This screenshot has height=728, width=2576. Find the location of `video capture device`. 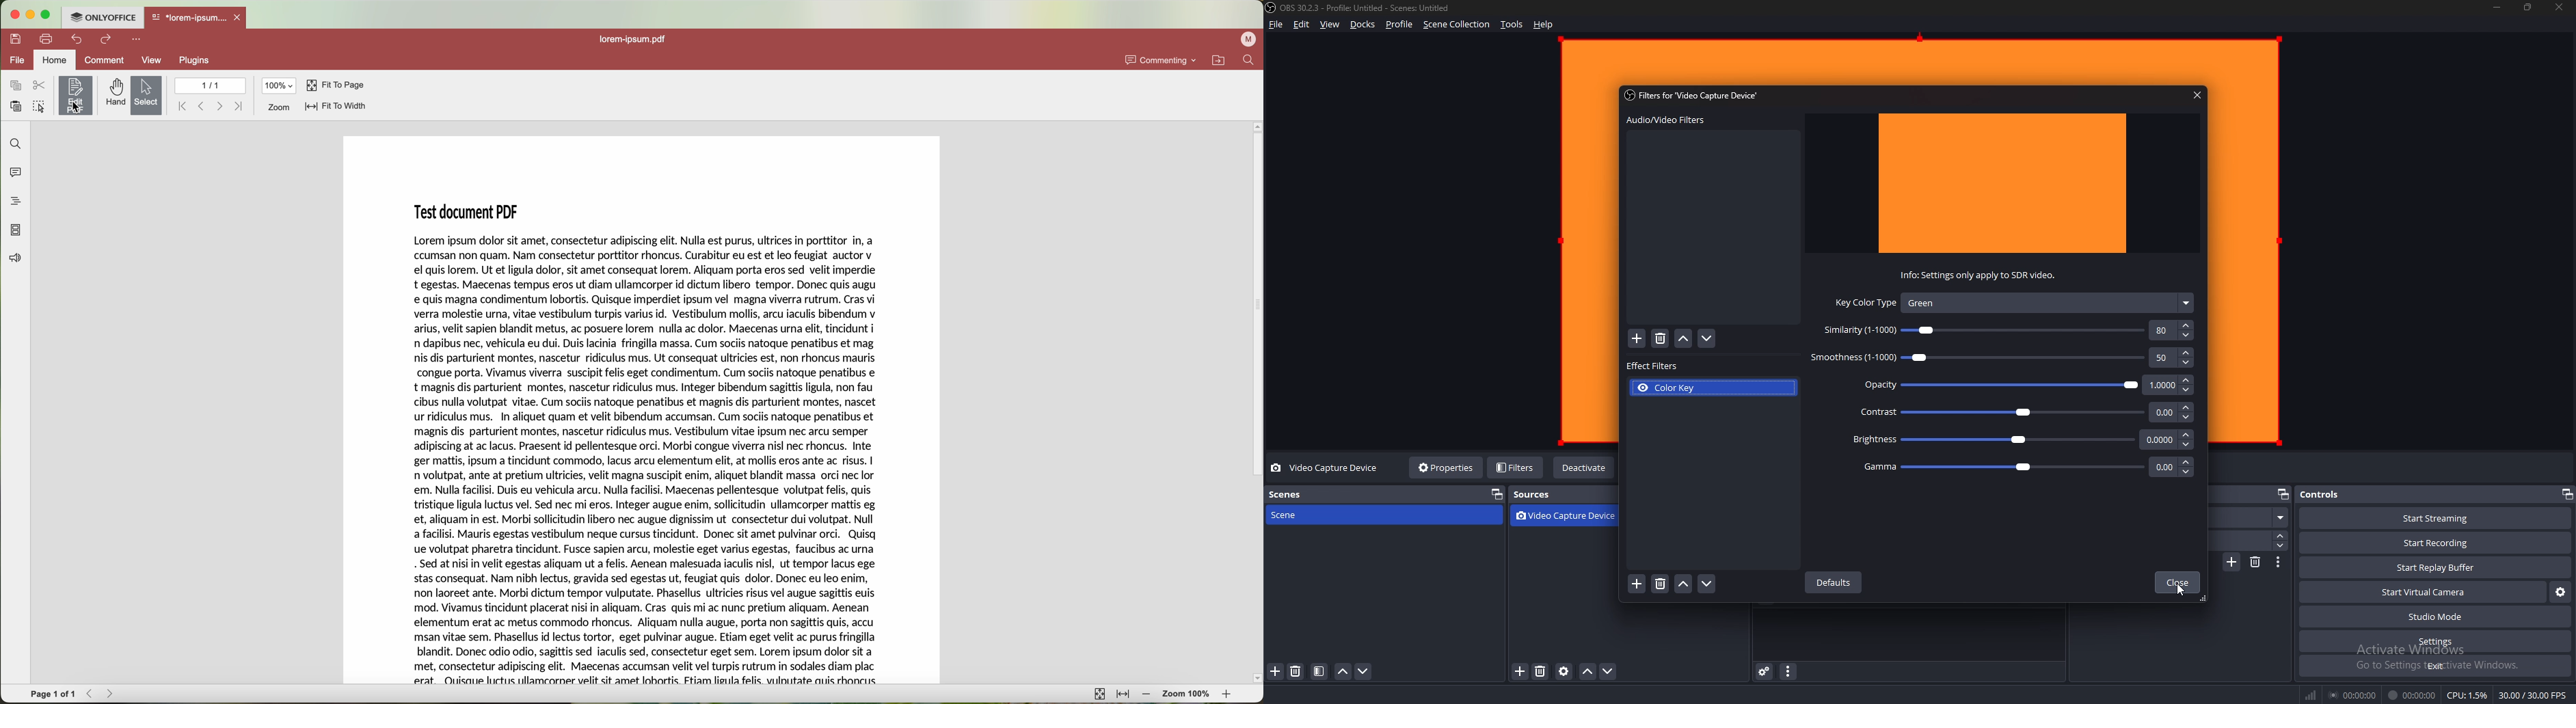

video capture device is located at coordinates (1326, 468).